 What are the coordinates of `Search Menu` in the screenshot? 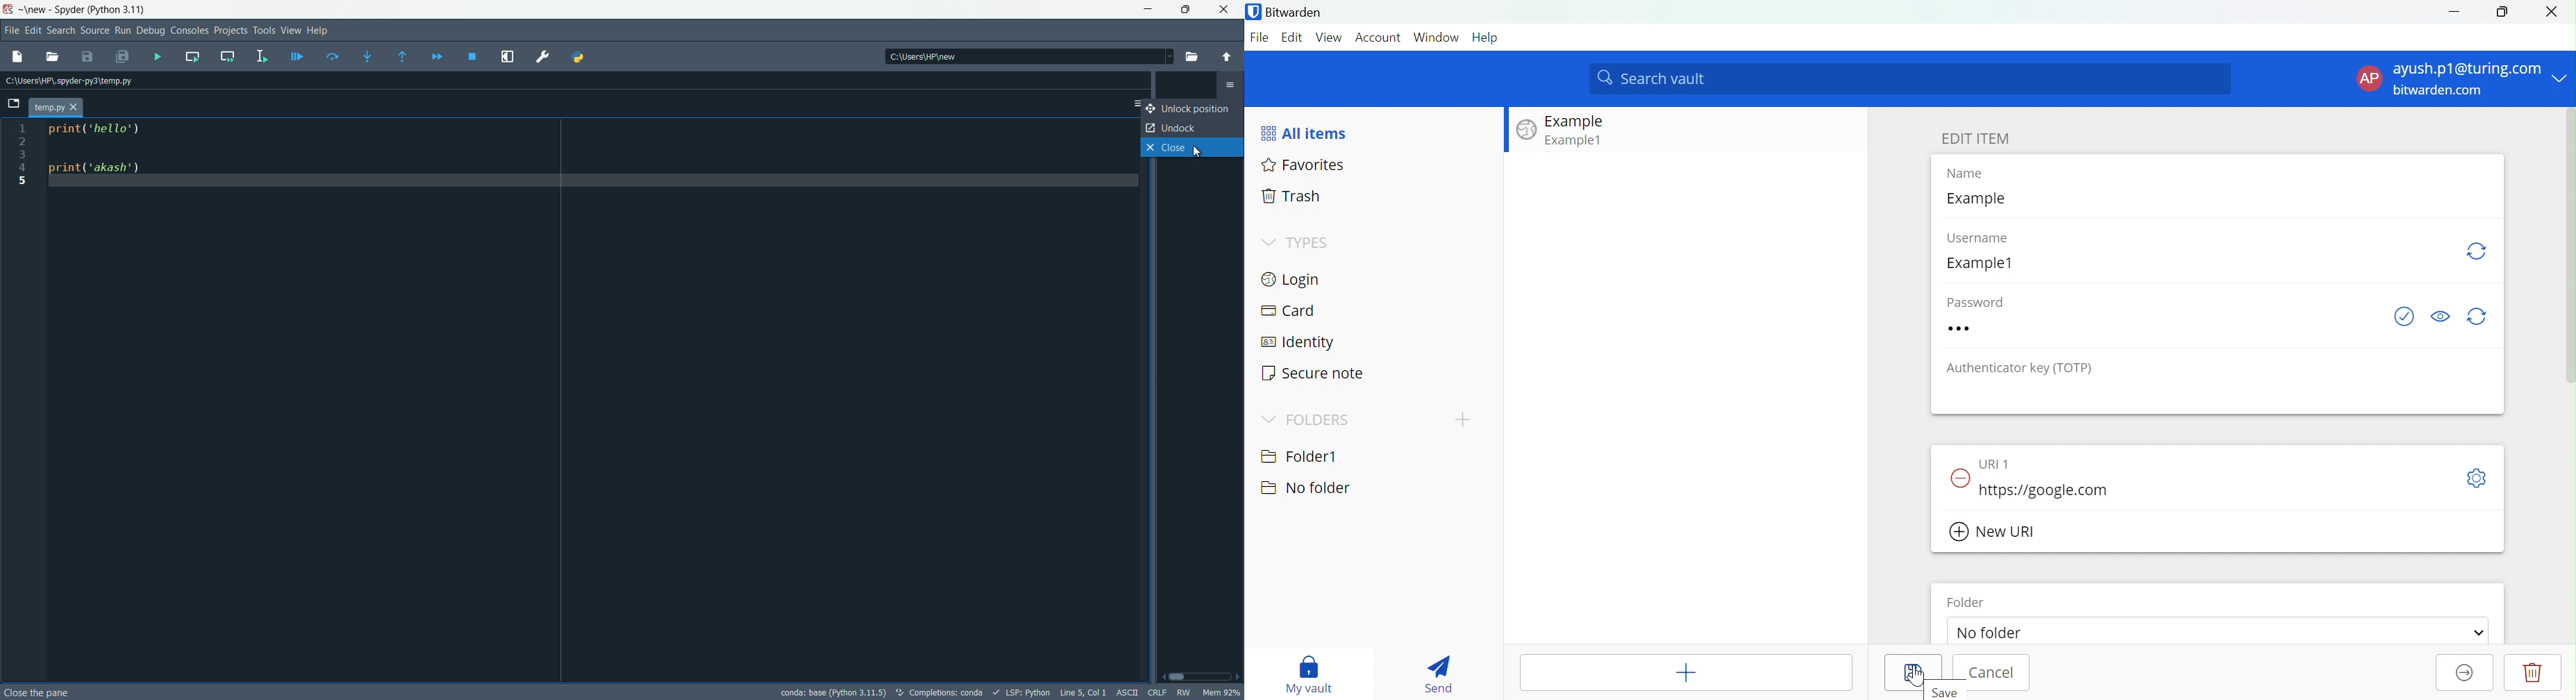 It's located at (60, 30).